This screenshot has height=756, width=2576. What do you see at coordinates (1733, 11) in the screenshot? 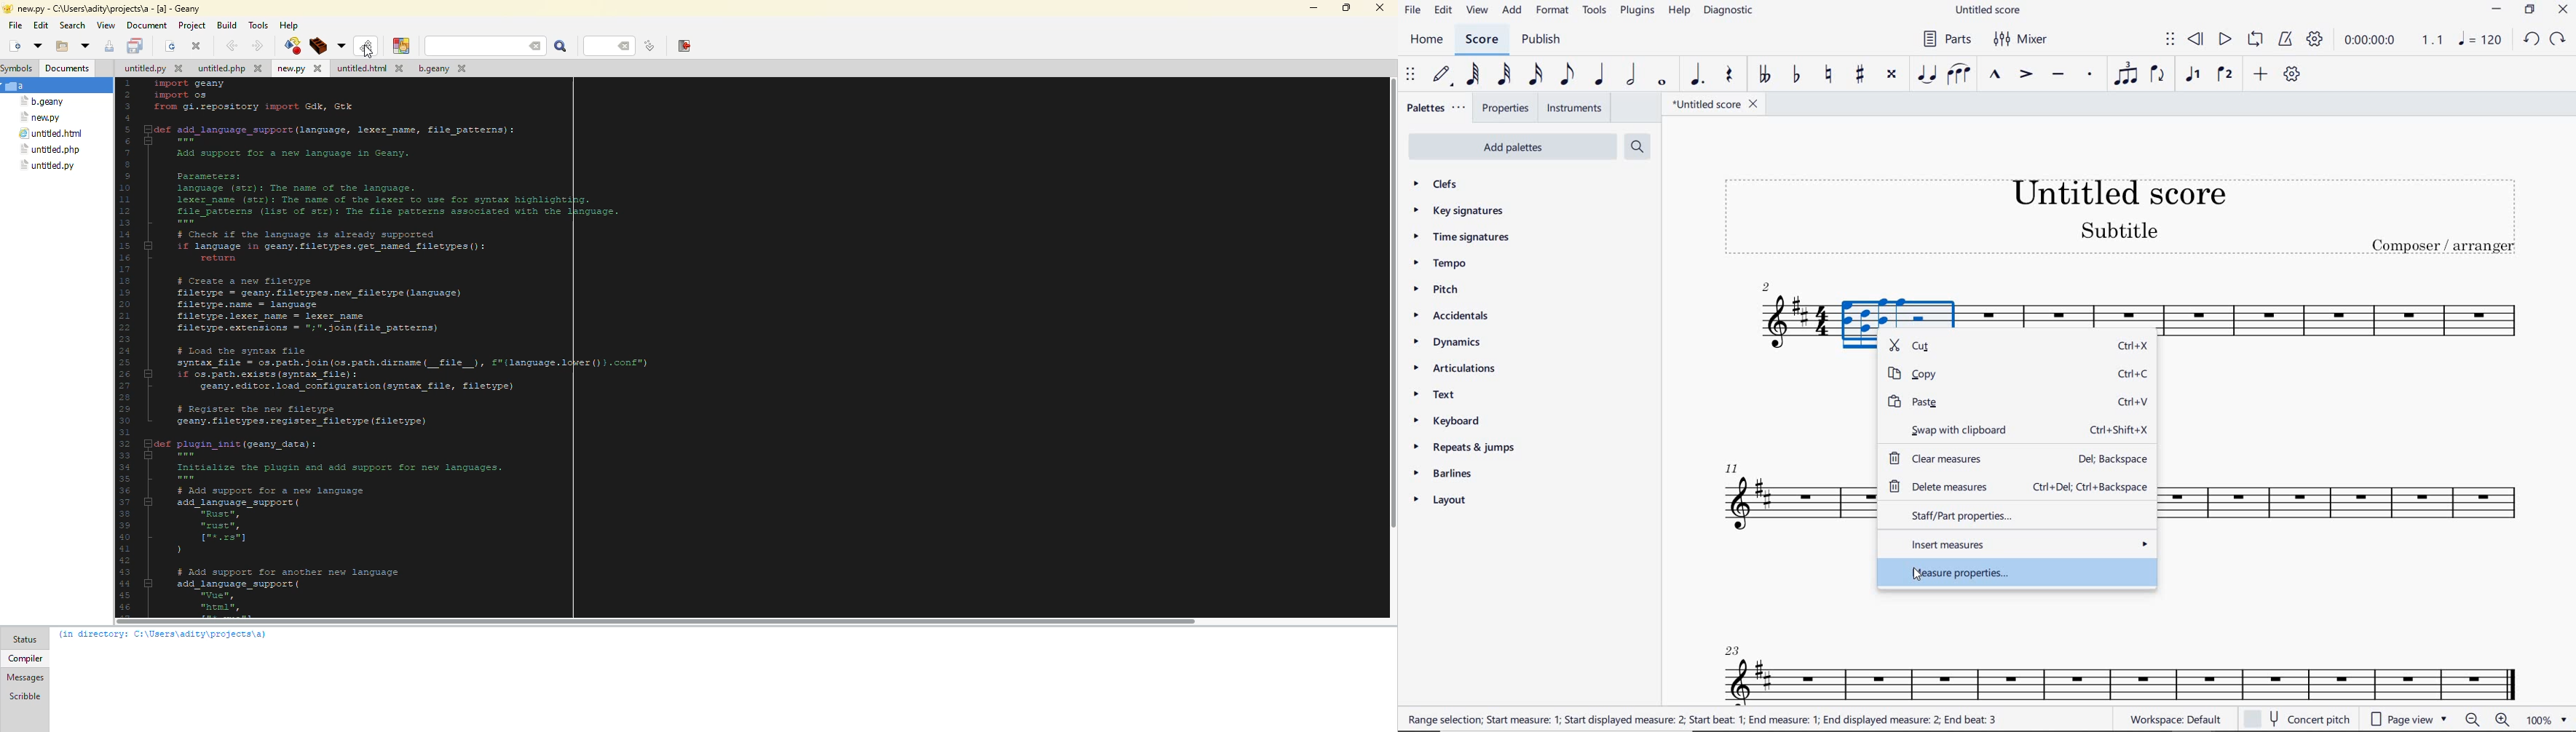
I see `DIAGNOSTIC` at bounding box center [1733, 11].